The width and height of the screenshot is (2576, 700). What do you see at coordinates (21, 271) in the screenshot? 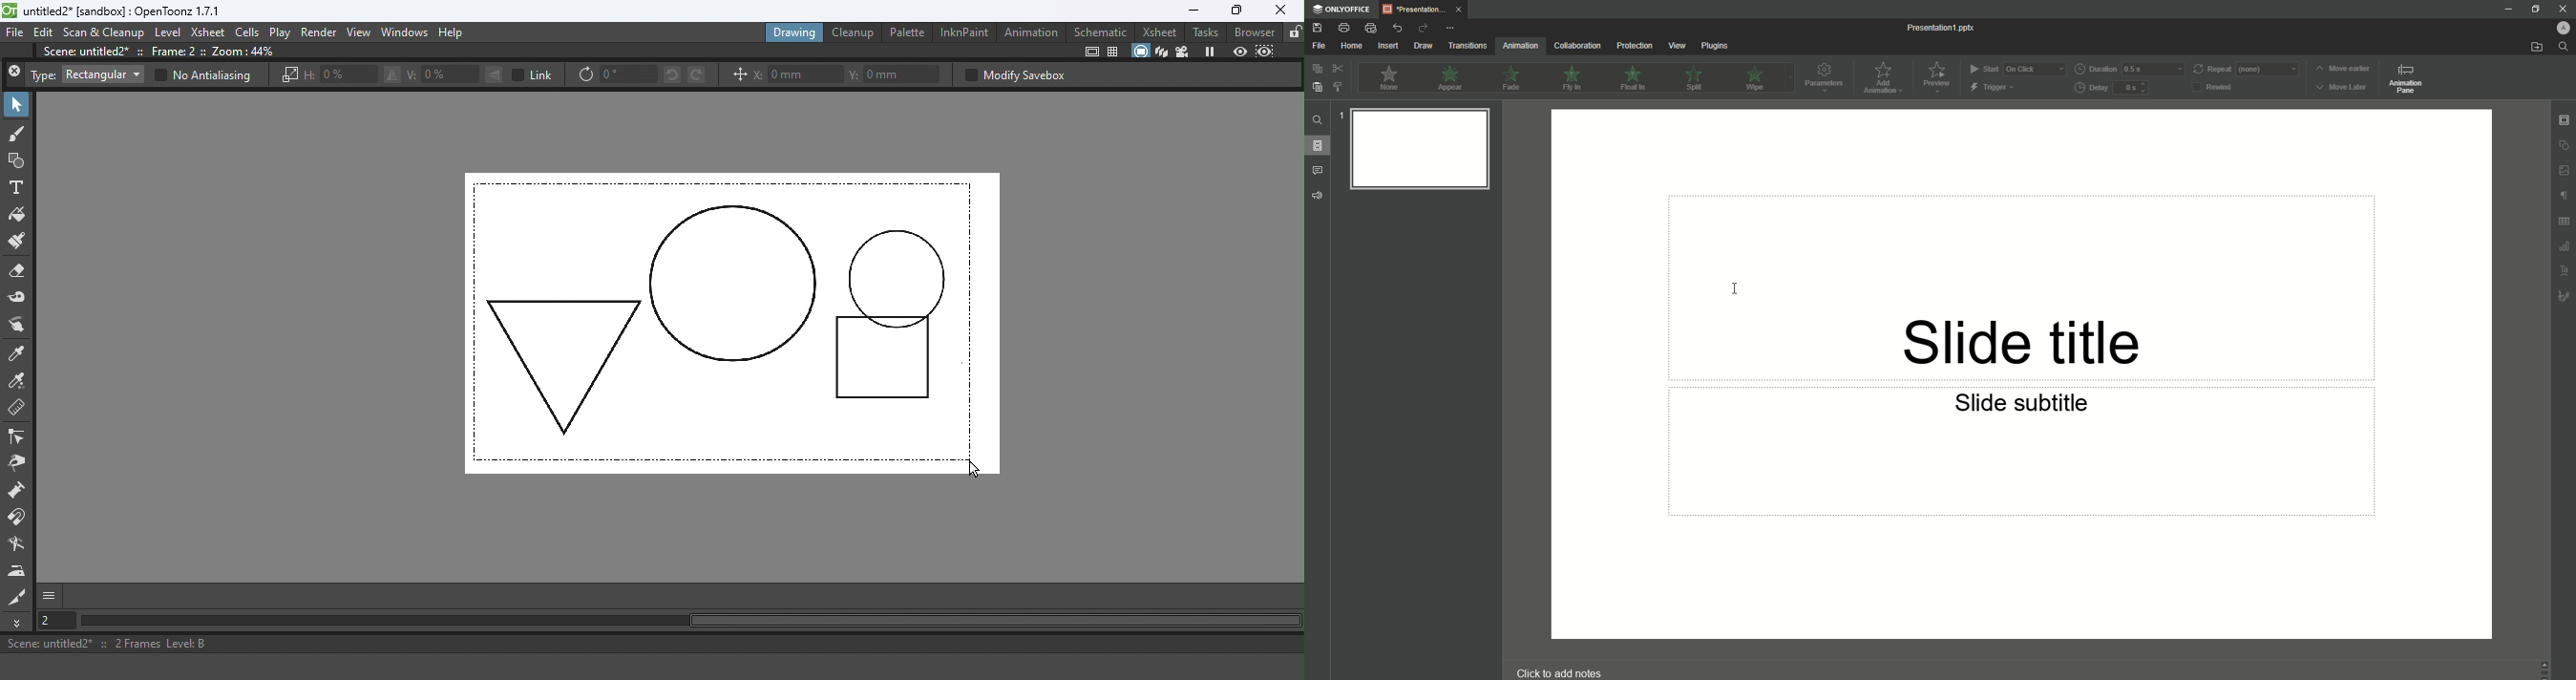
I see `Eraser tool` at bounding box center [21, 271].